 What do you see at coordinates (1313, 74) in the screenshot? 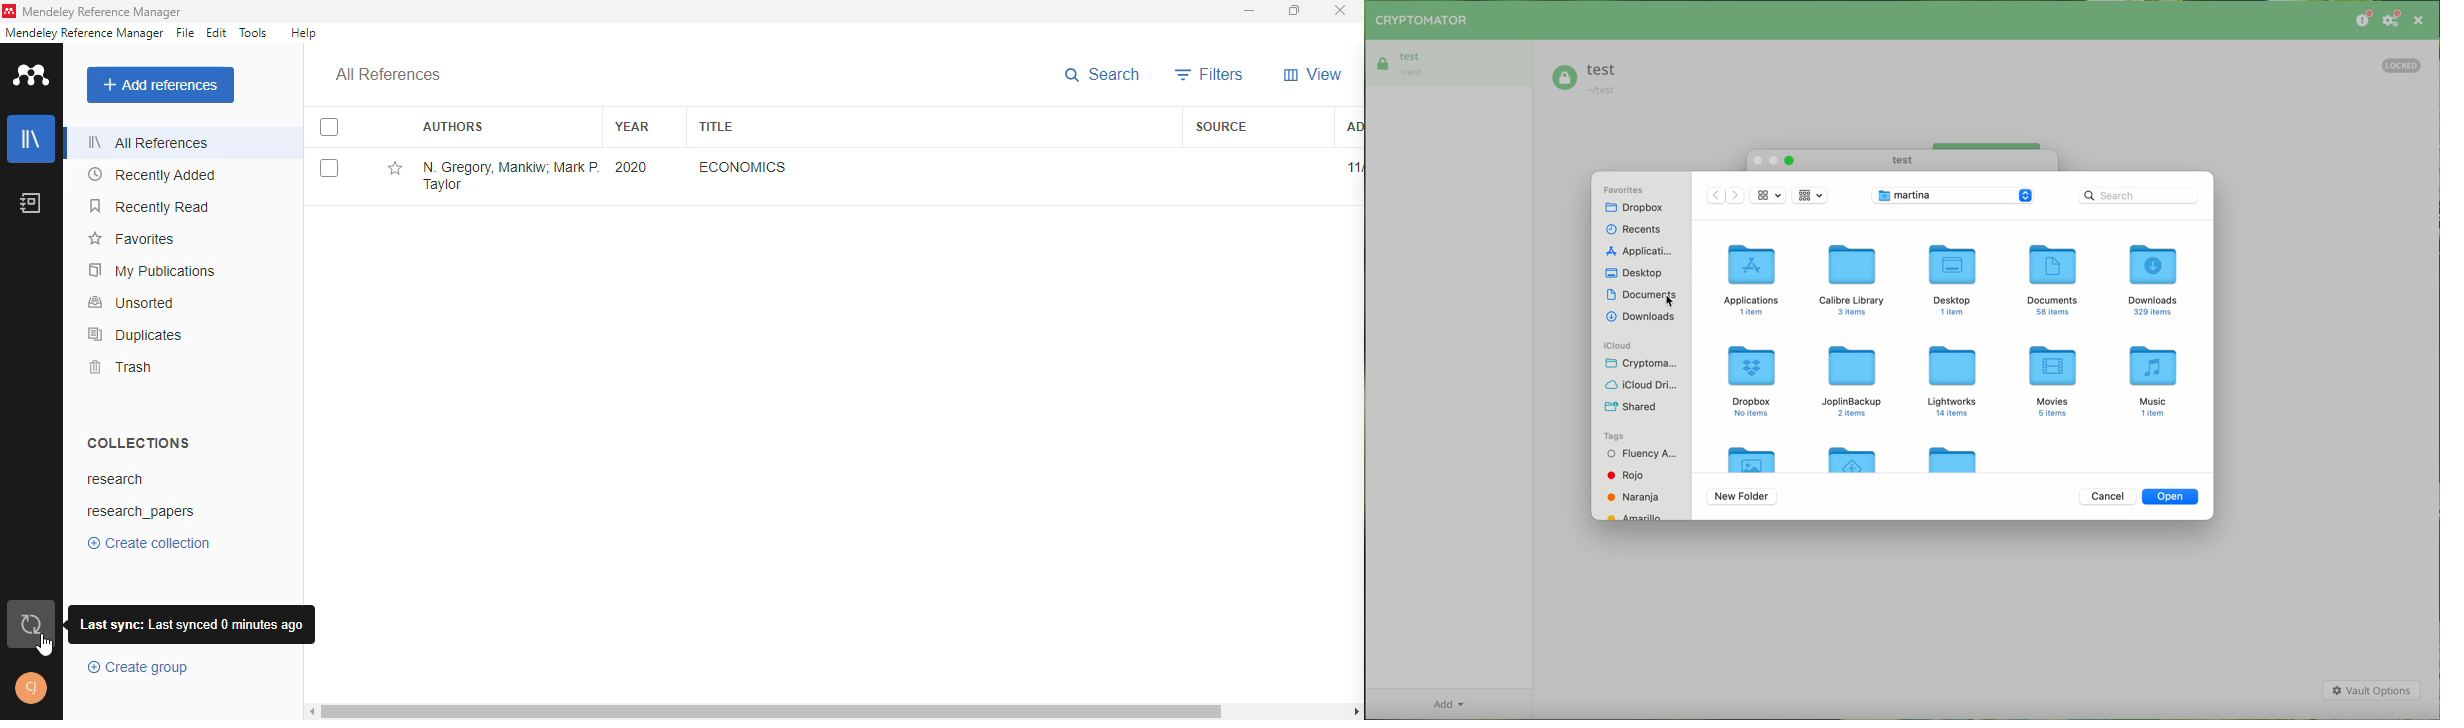
I see `view` at bounding box center [1313, 74].